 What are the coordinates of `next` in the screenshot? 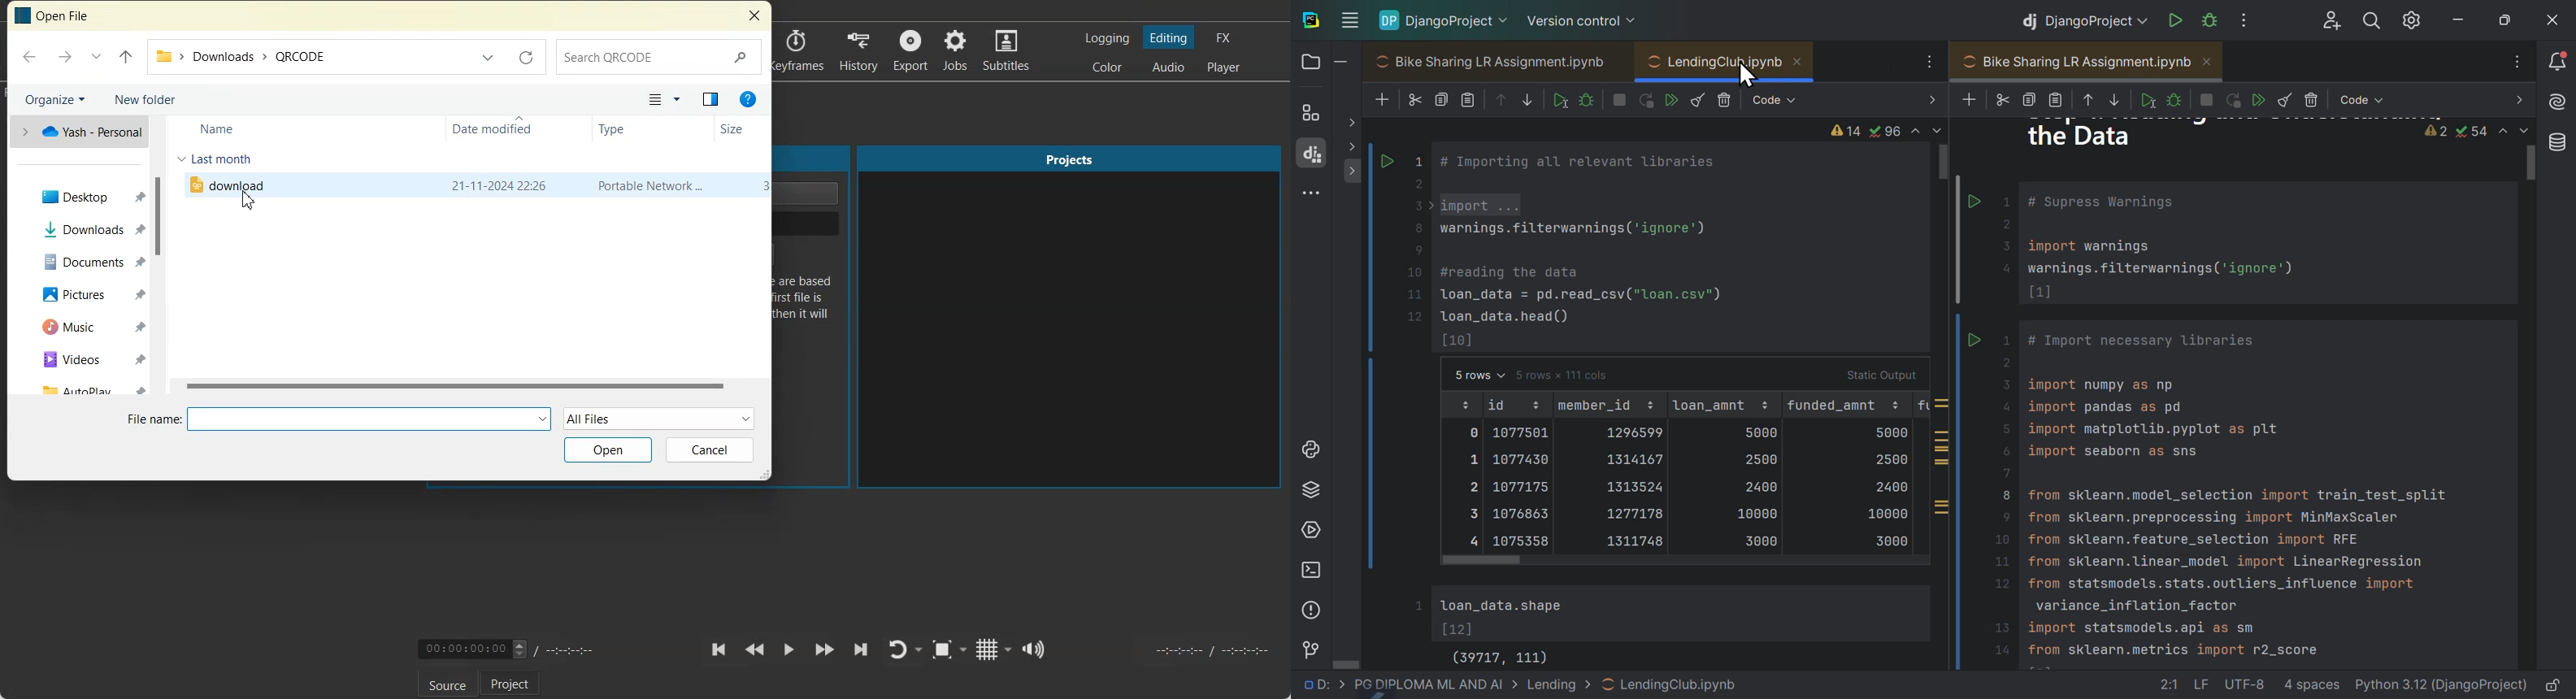 It's located at (1935, 100).